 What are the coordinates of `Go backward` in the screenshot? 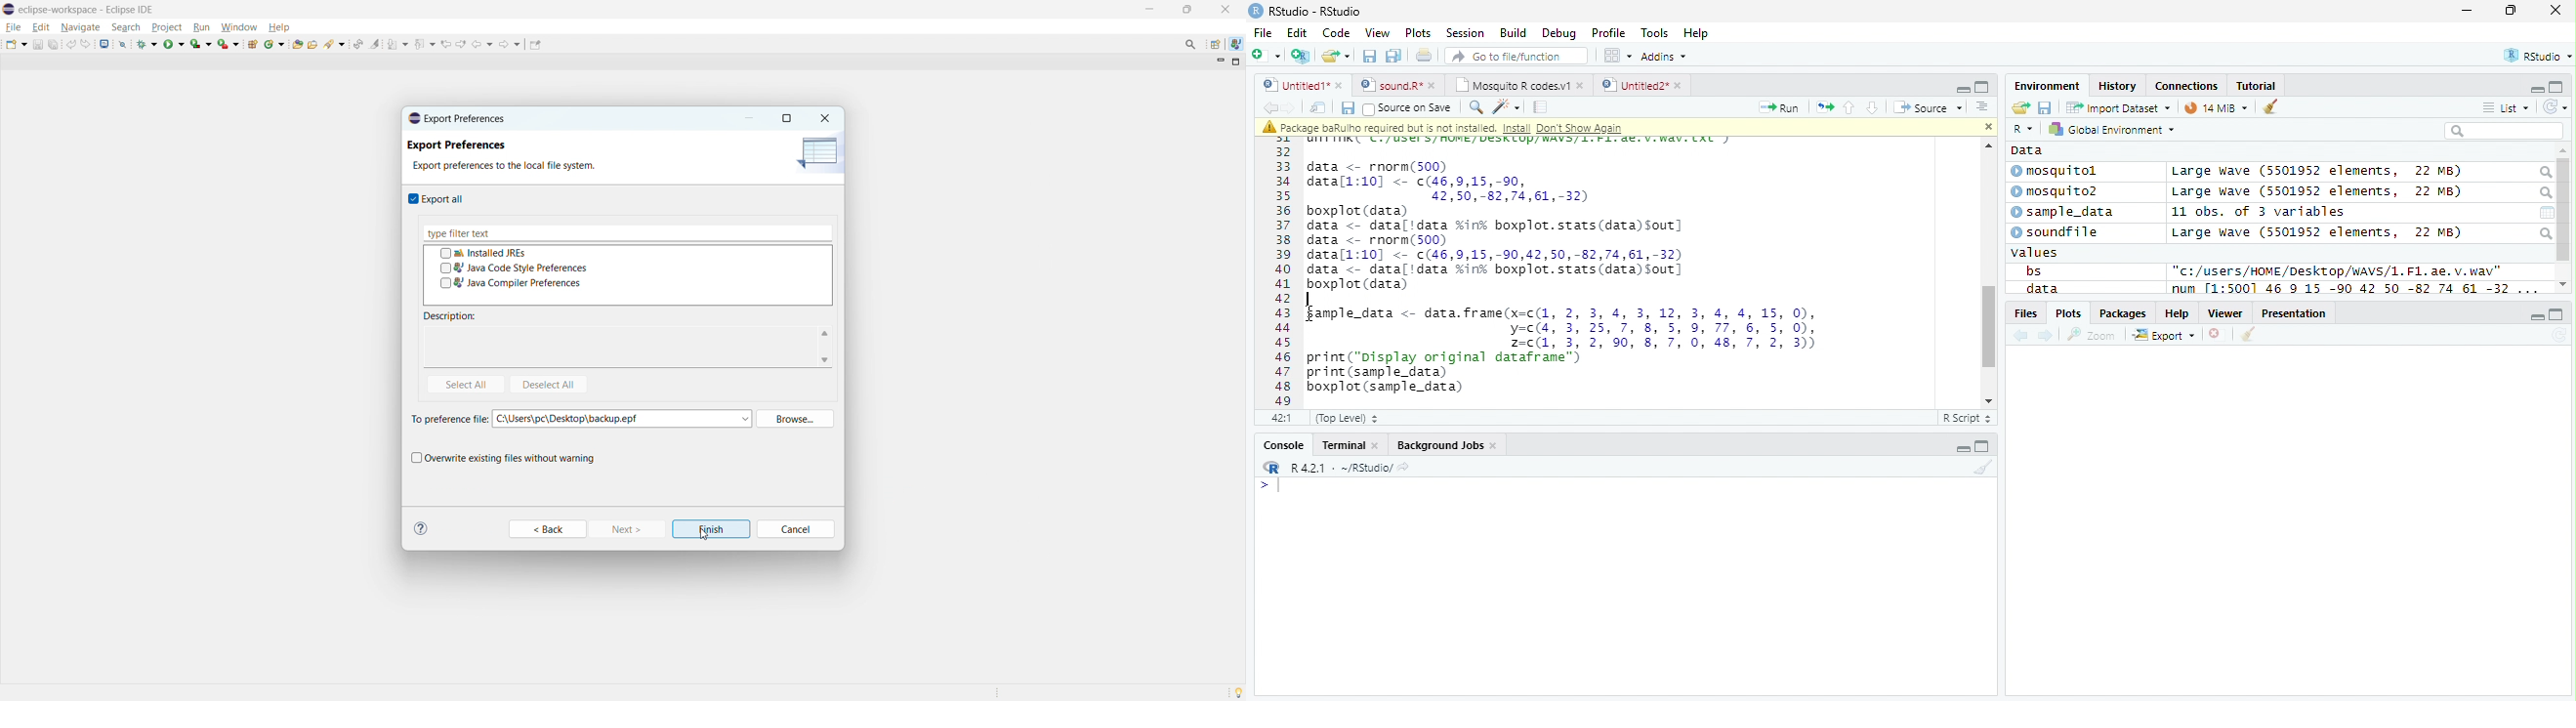 It's located at (1269, 106).